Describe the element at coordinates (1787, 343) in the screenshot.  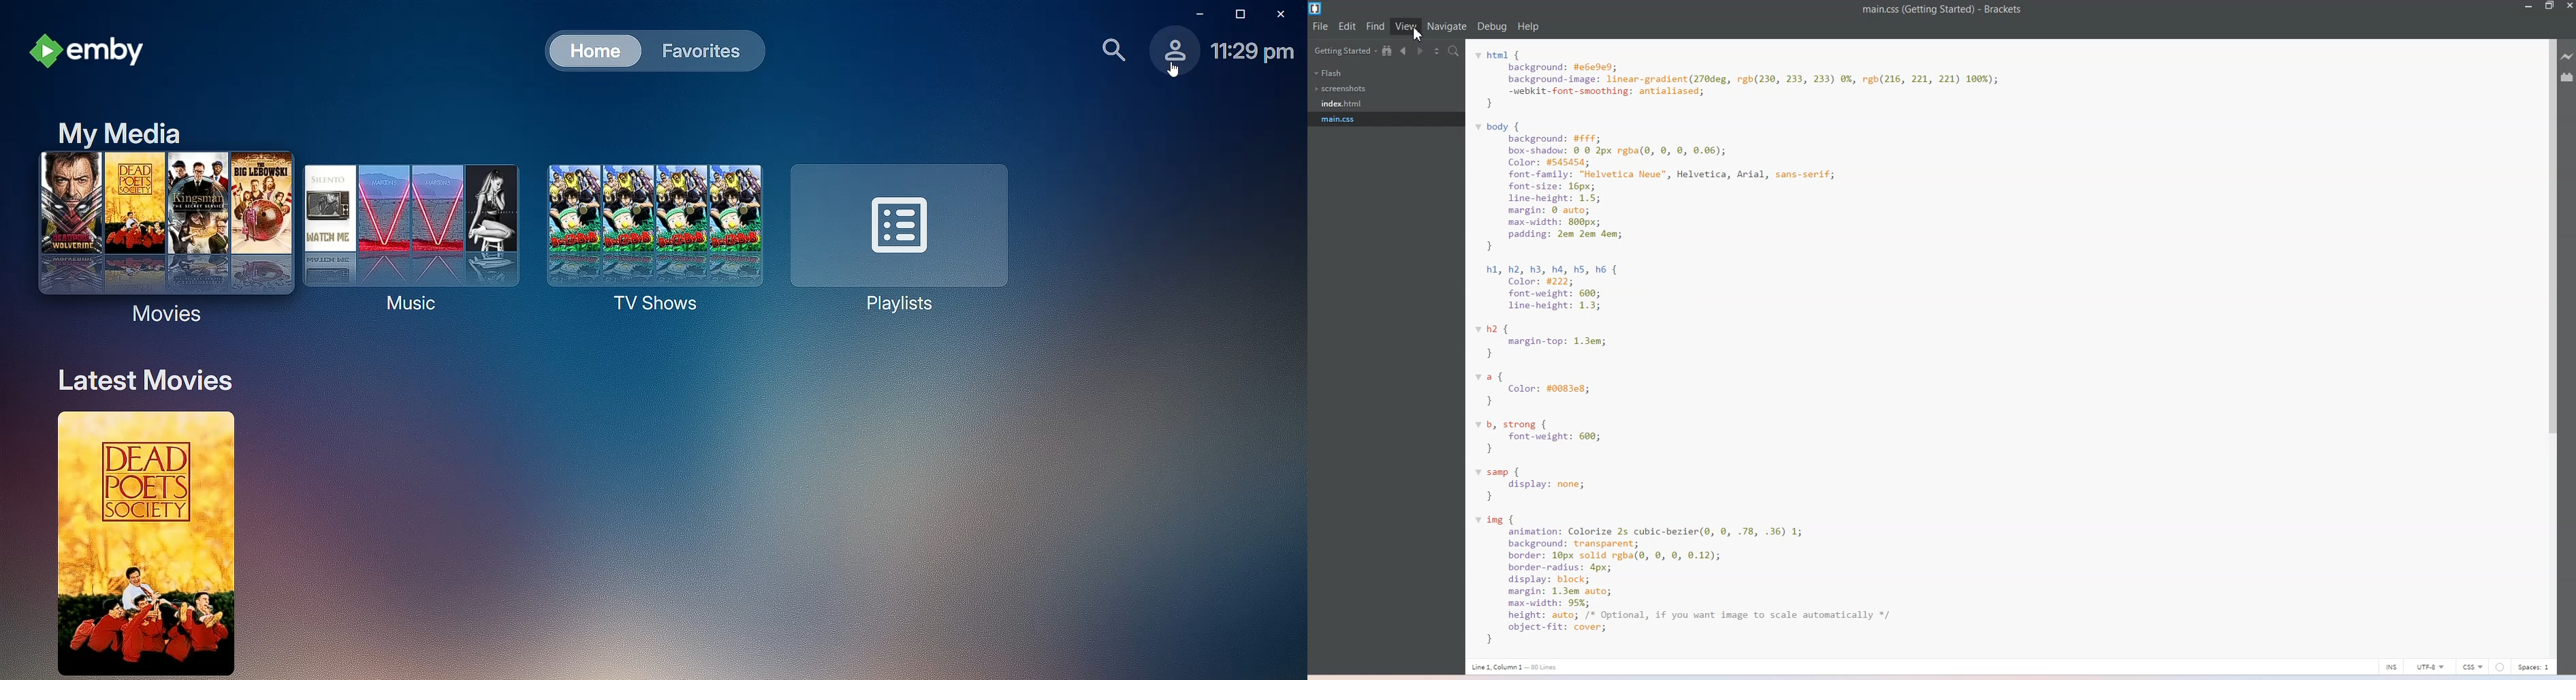
I see `Text 2 ` at that location.